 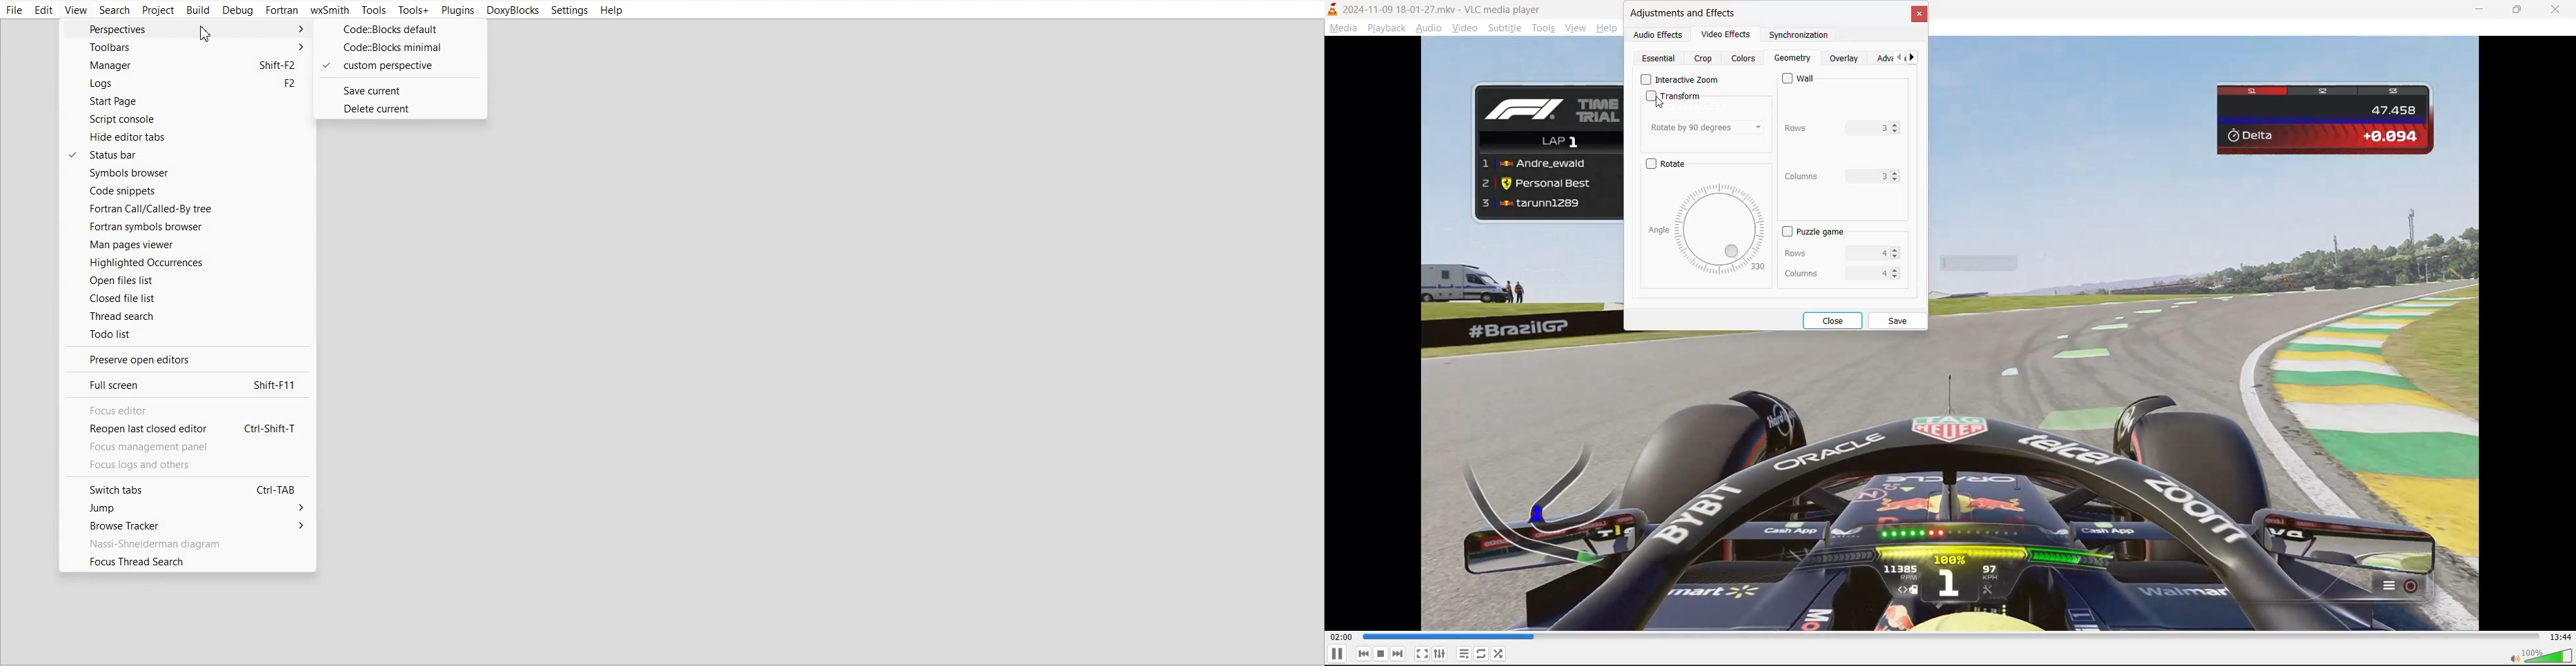 I want to click on adjustments and  effects, so click(x=1685, y=14).